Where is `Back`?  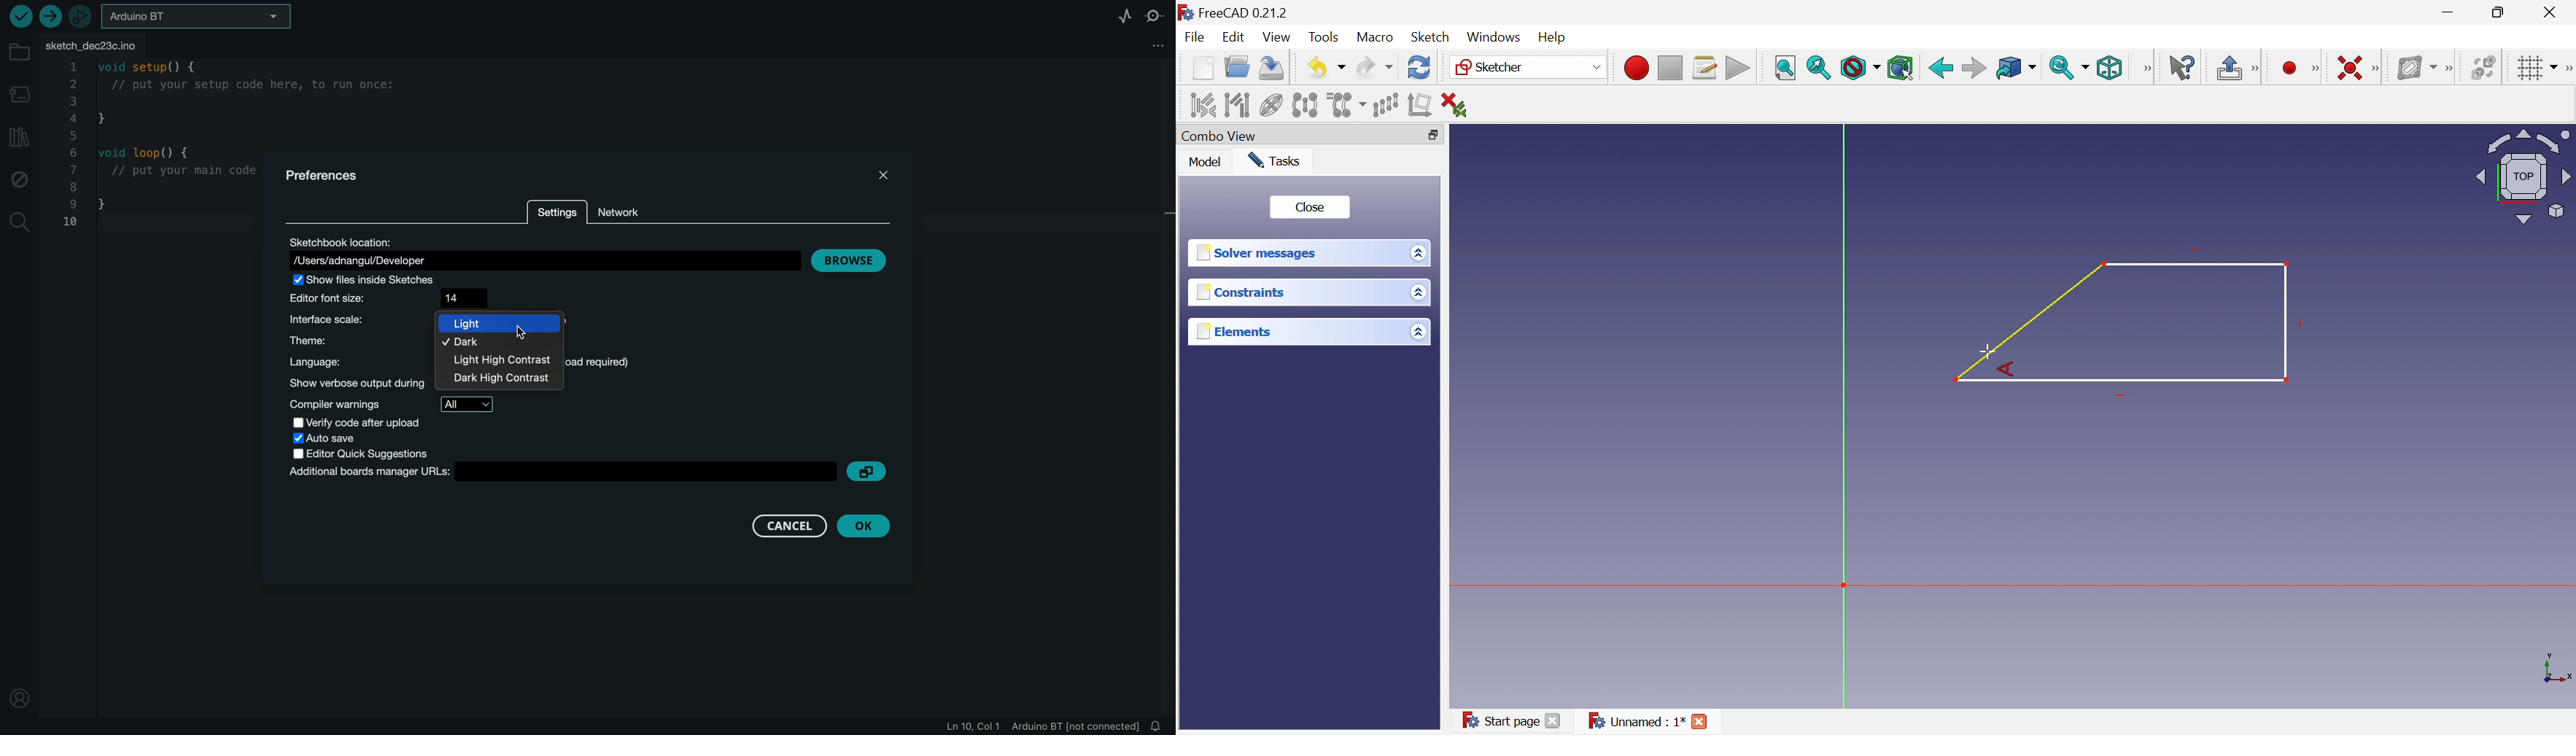 Back is located at coordinates (1939, 66).